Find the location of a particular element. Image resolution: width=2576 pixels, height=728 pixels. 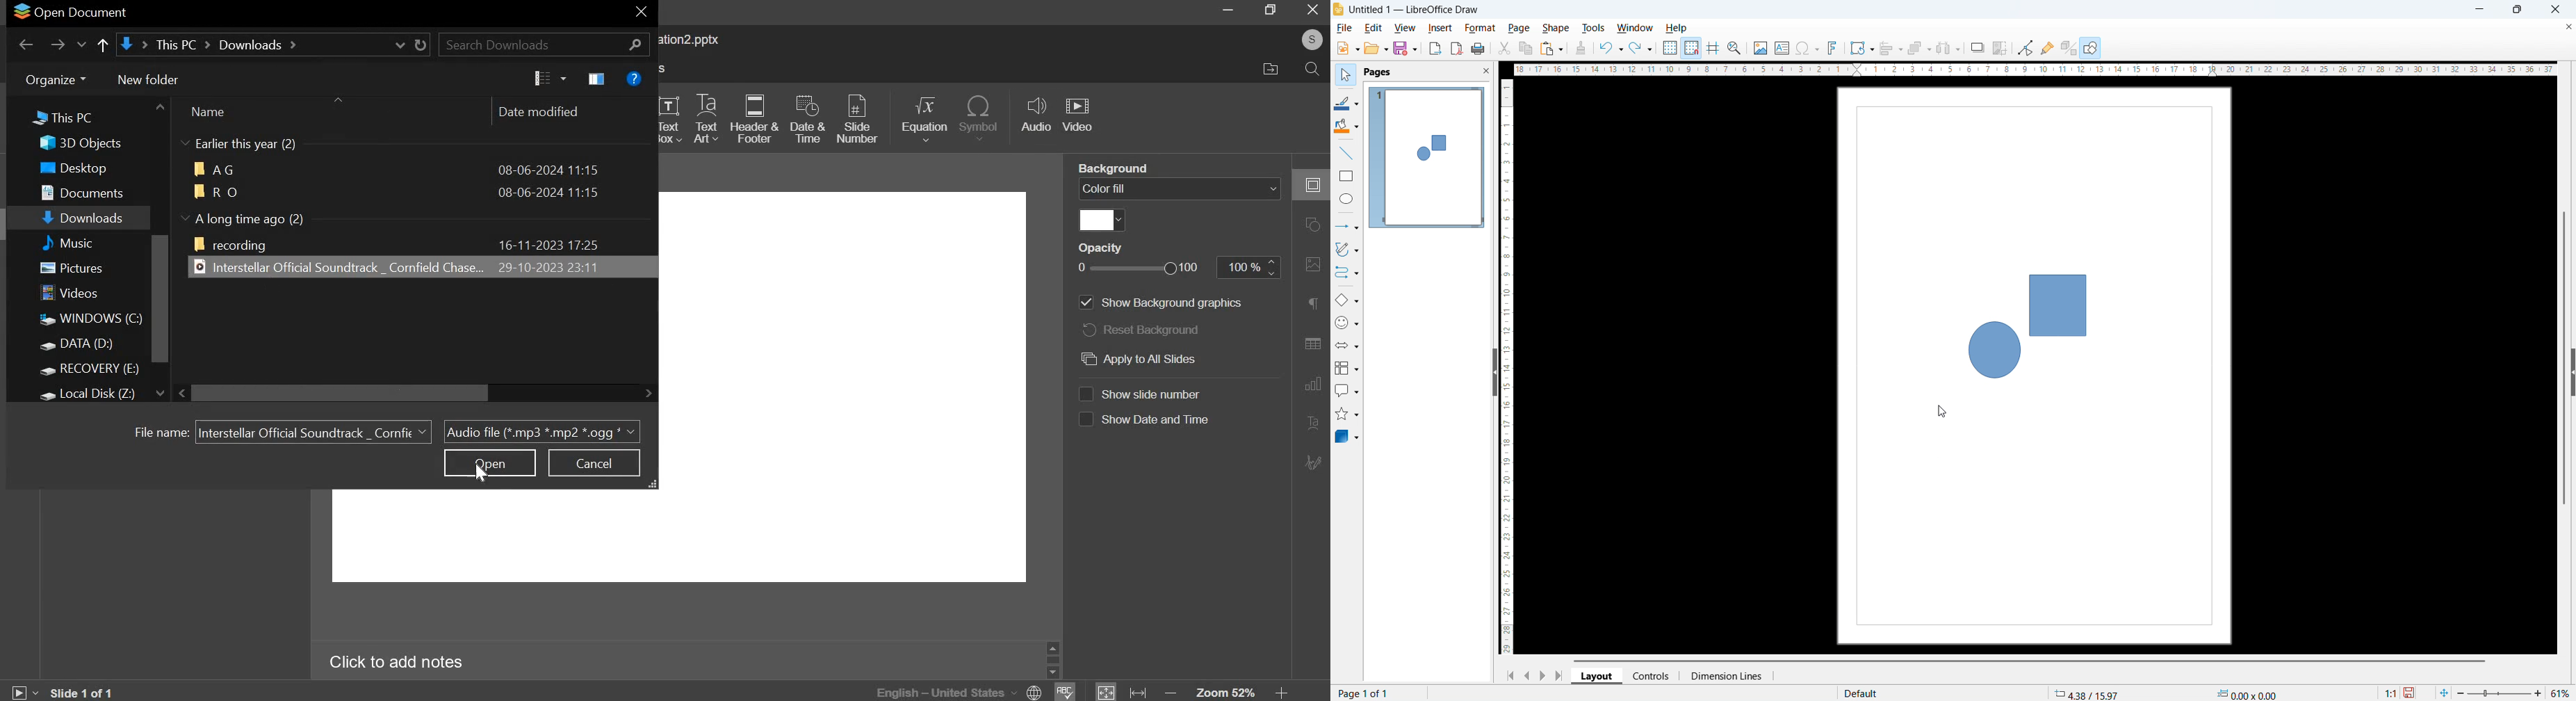

line color is located at coordinates (1348, 104).